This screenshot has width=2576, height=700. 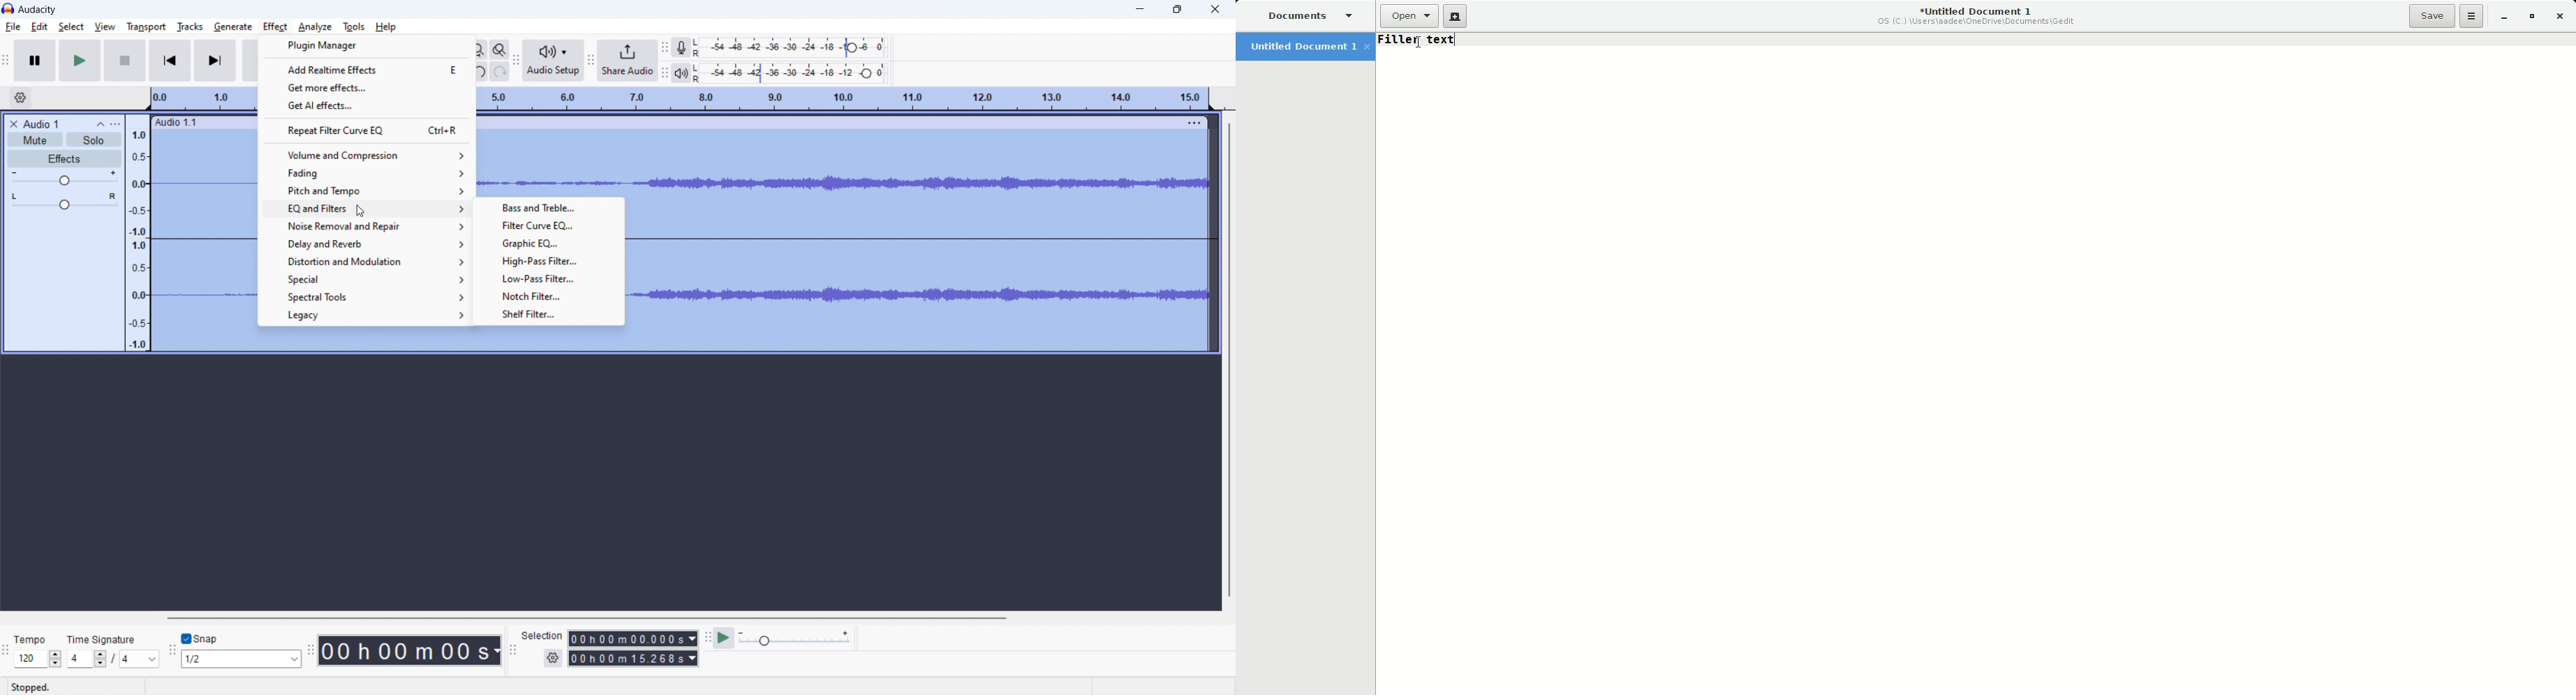 What do you see at coordinates (126, 60) in the screenshot?
I see `stop` at bounding box center [126, 60].